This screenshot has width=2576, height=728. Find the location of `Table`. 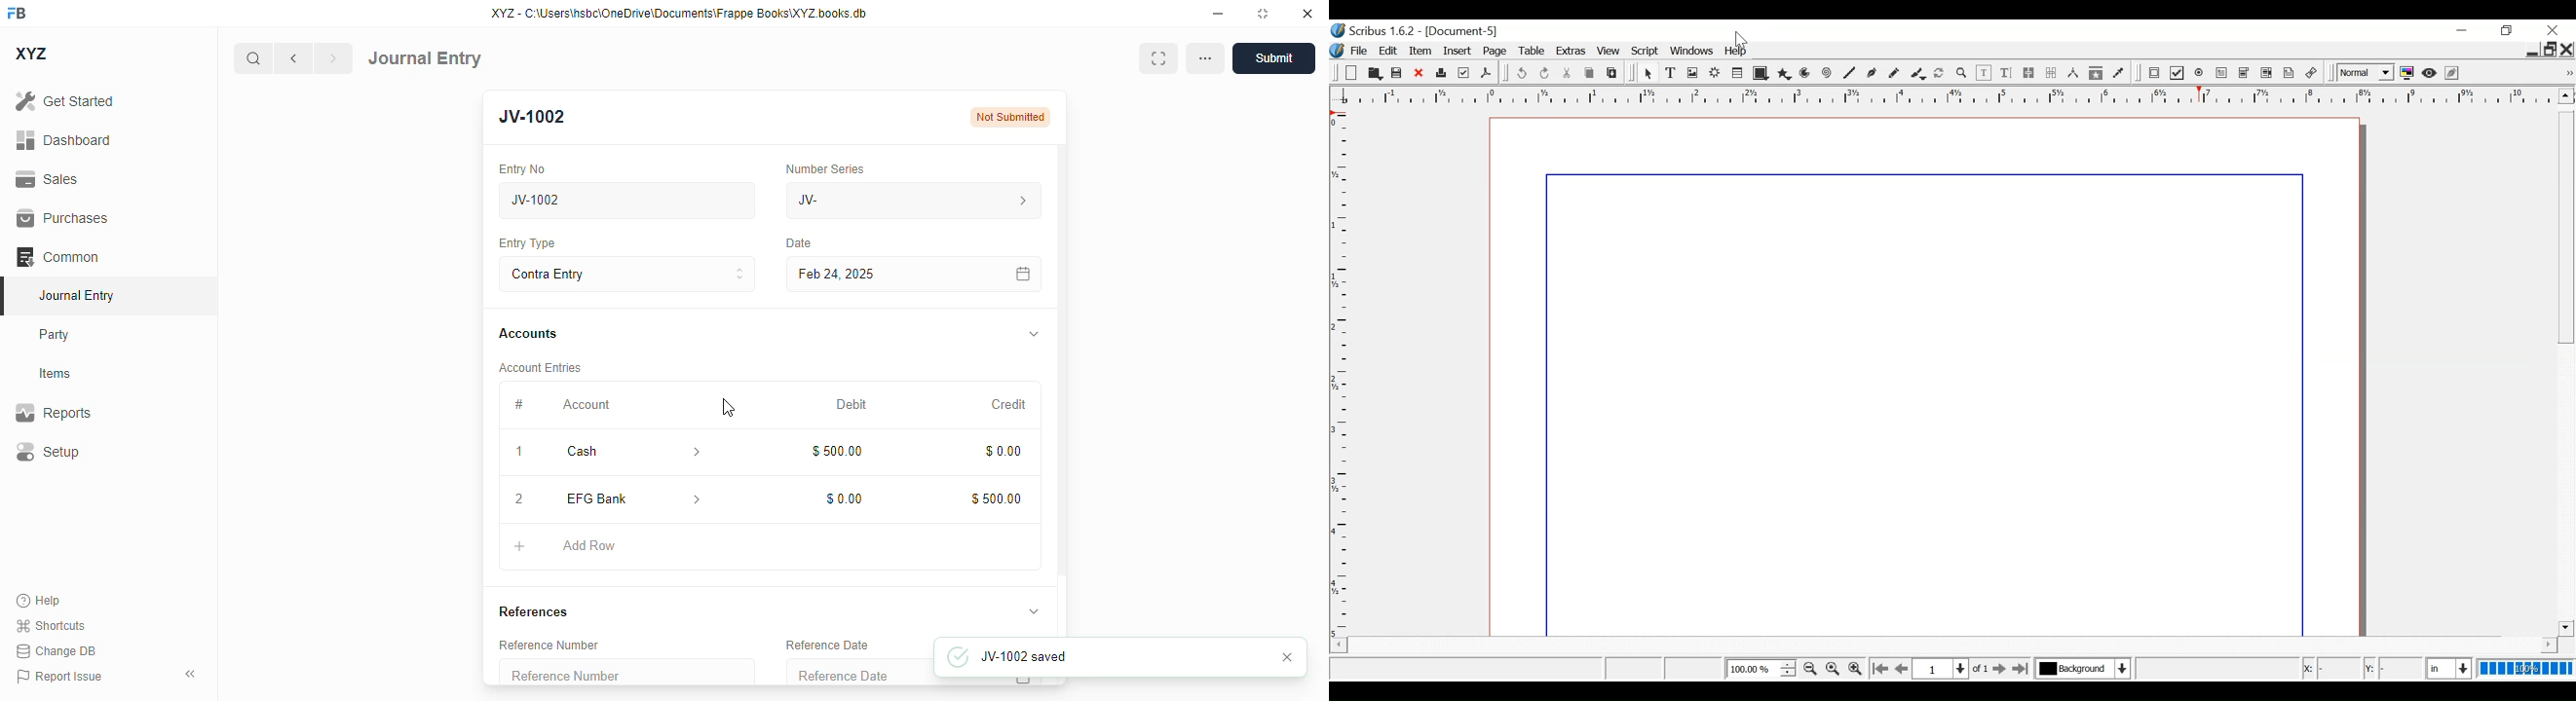

Table is located at coordinates (1737, 73).